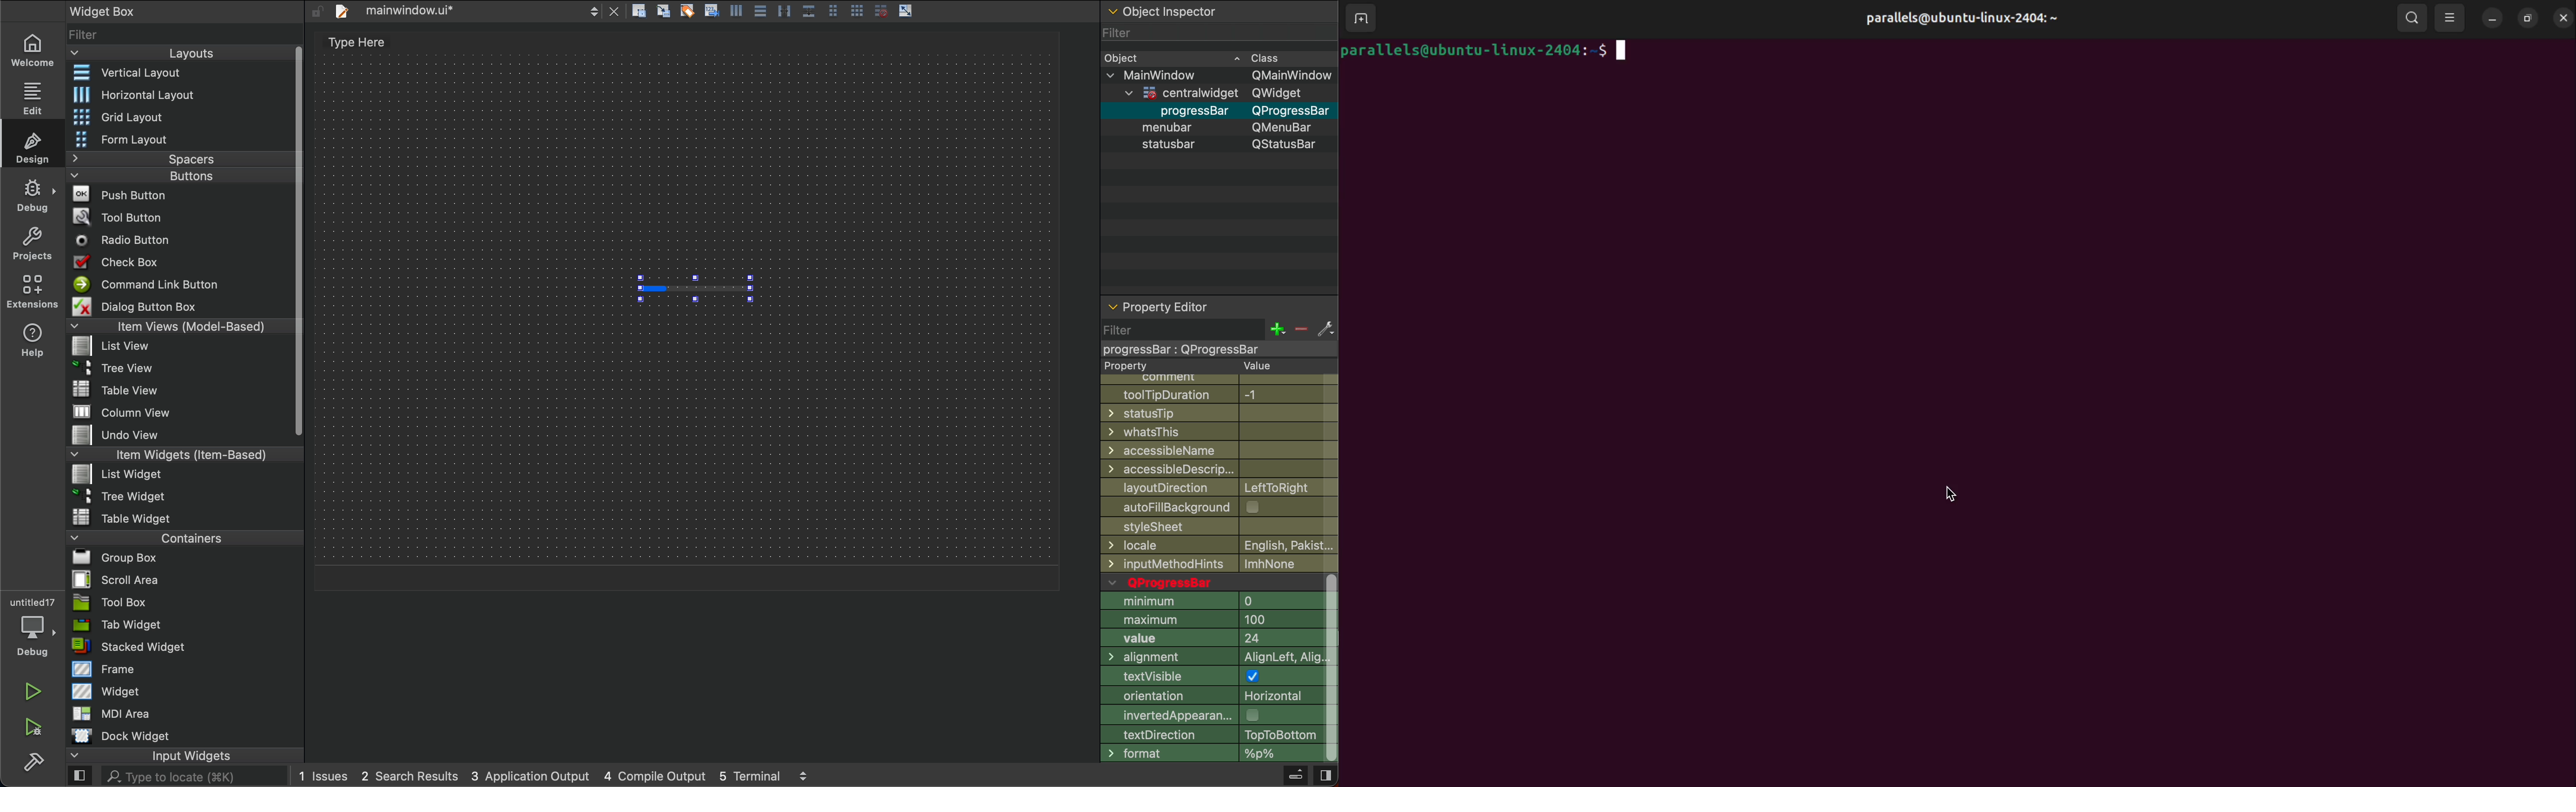  I want to click on local, so click(1221, 564).